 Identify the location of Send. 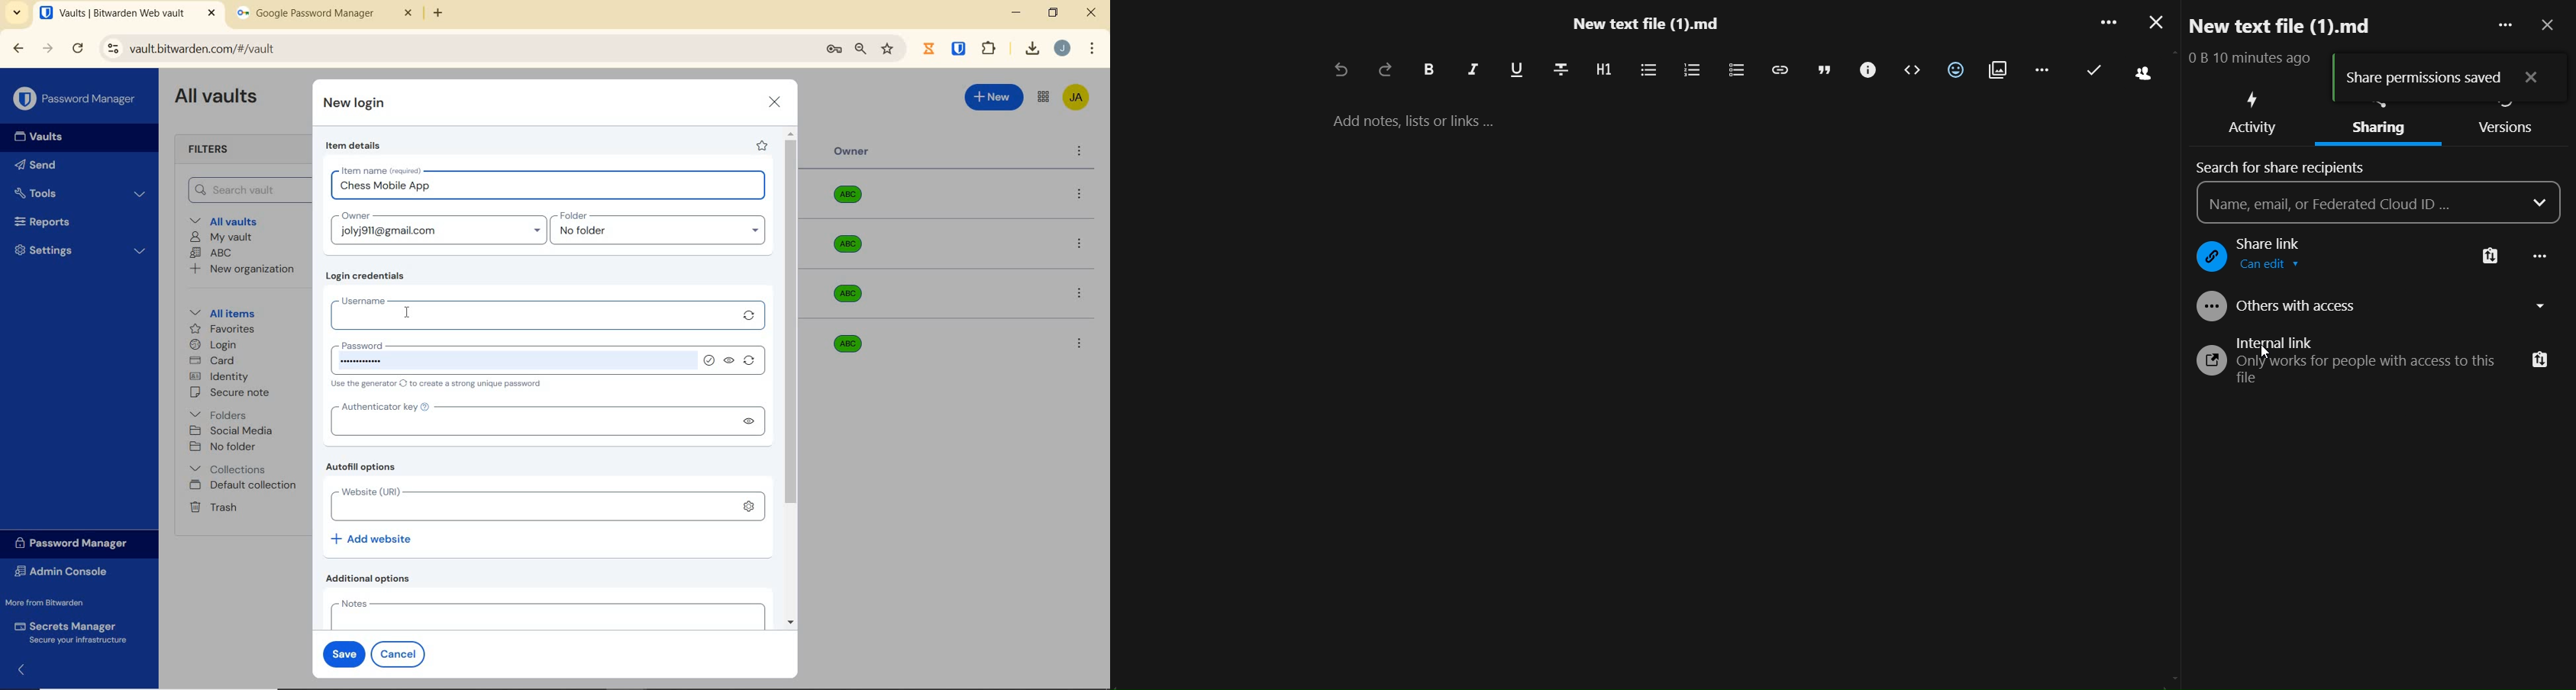
(36, 167).